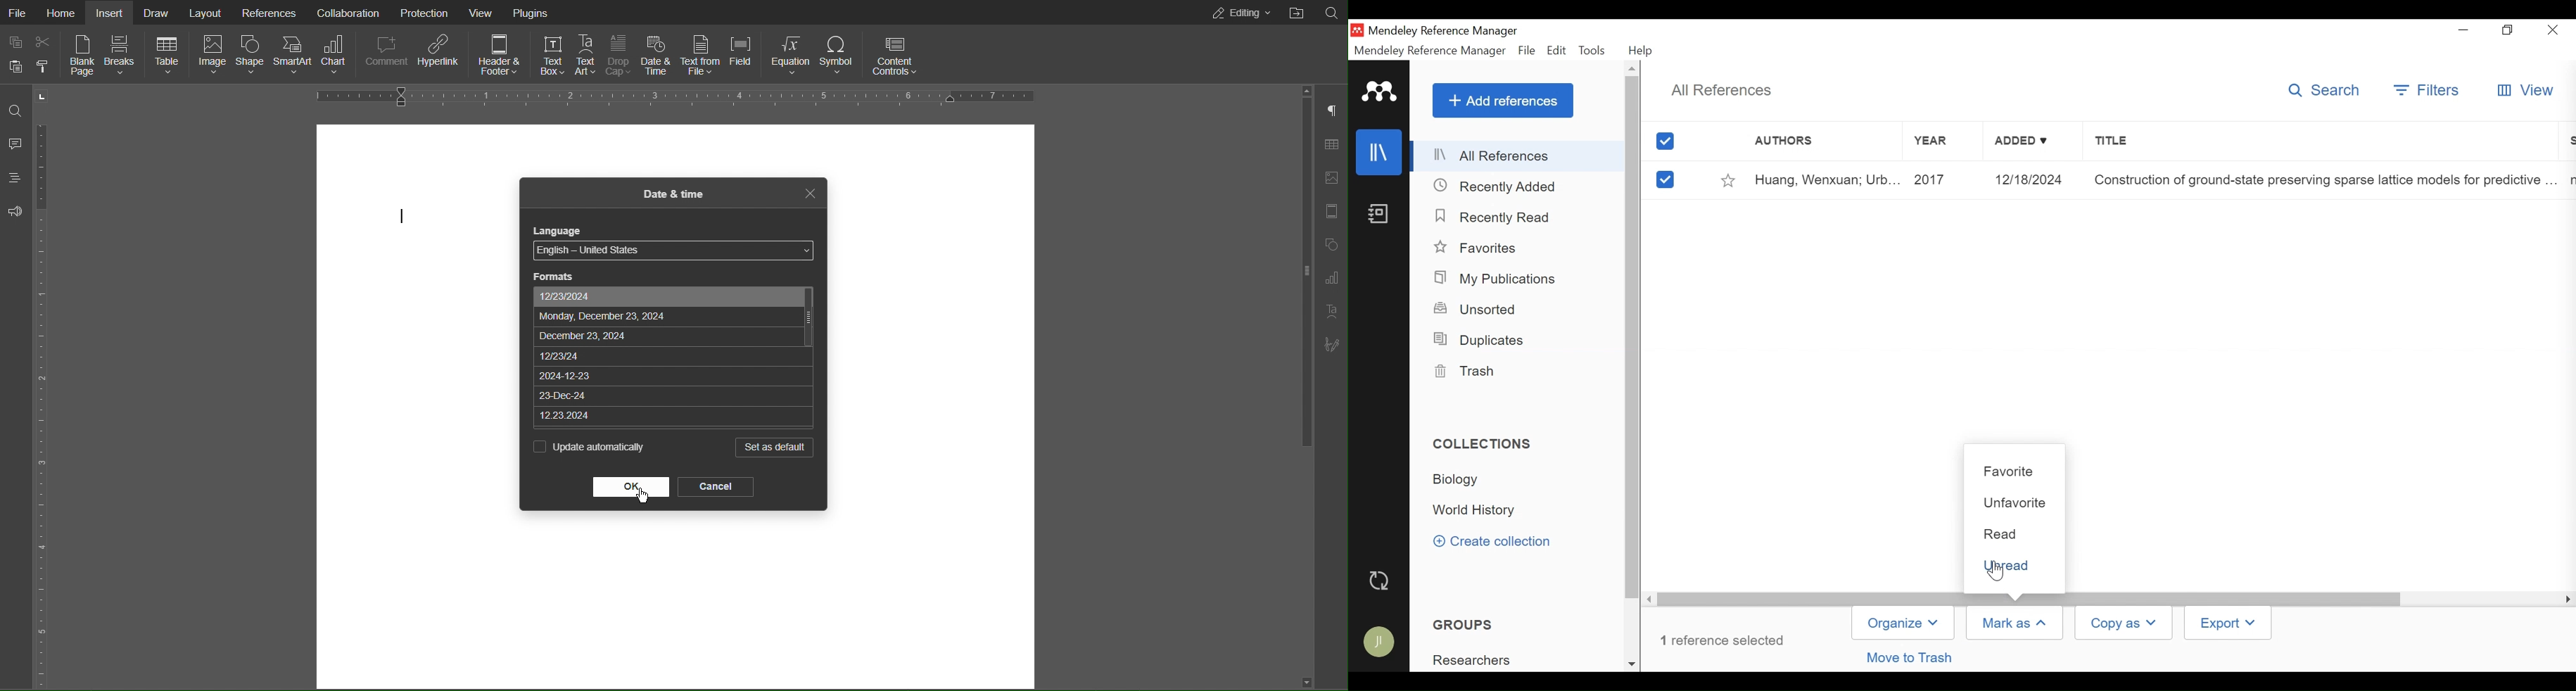  What do you see at coordinates (2015, 534) in the screenshot?
I see `Read` at bounding box center [2015, 534].